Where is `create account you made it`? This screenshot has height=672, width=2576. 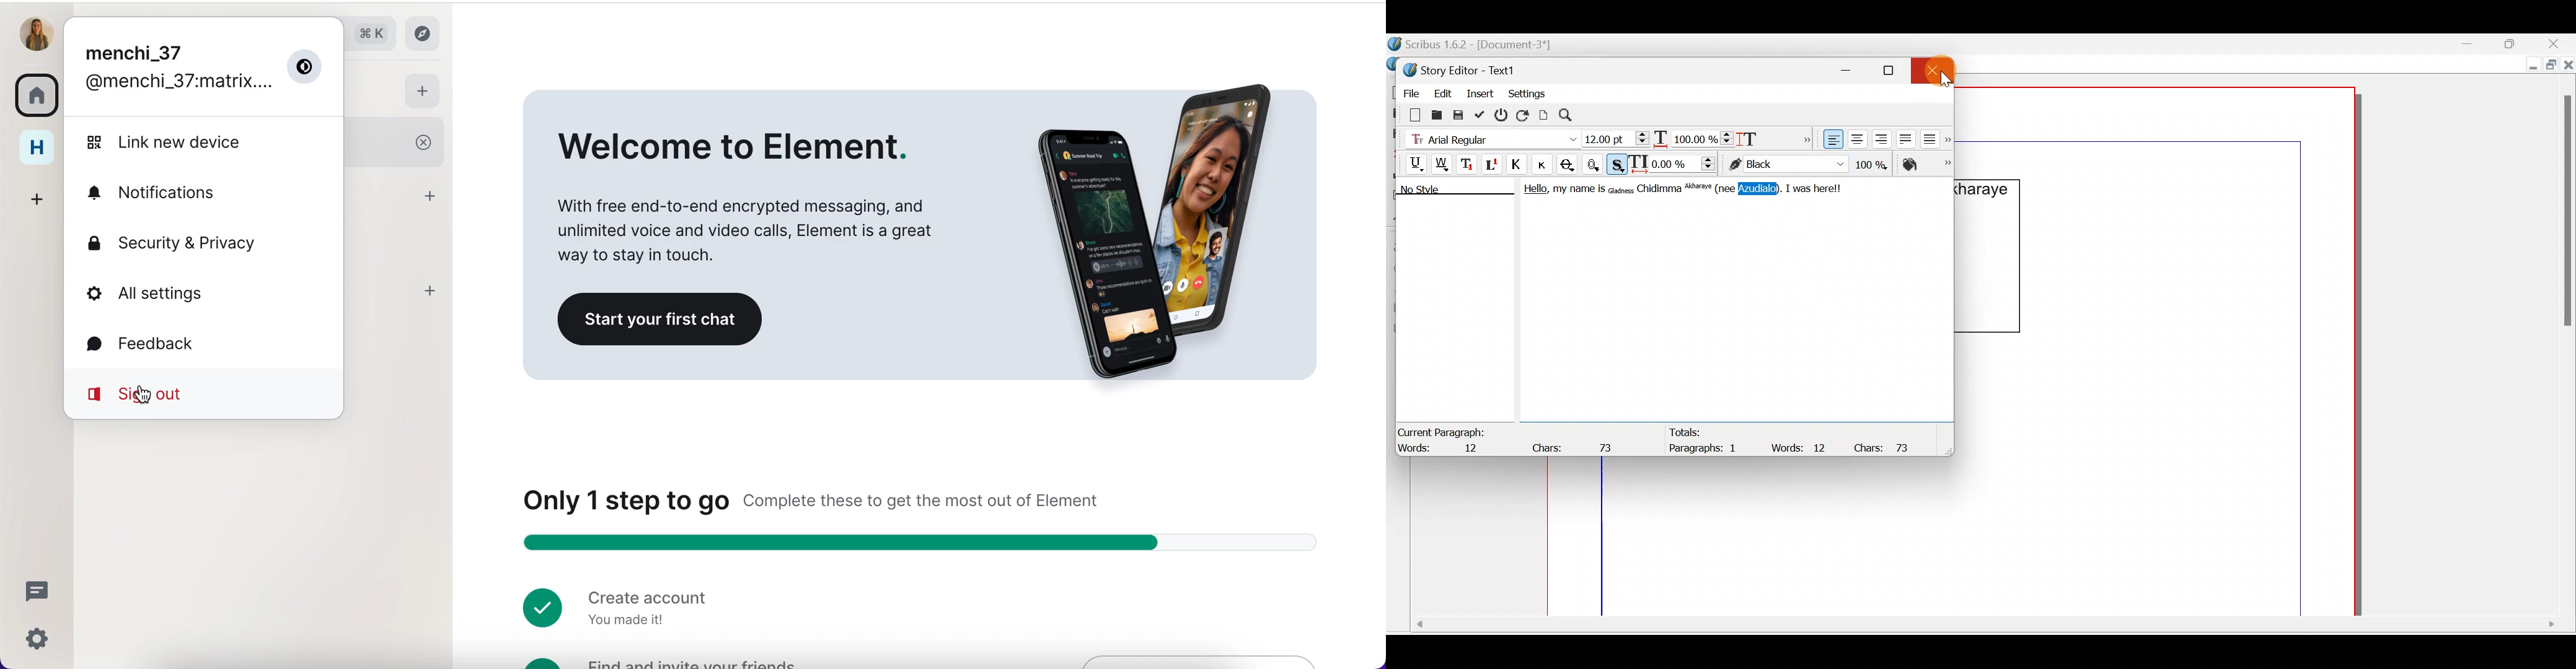
create account you made it is located at coordinates (616, 606).